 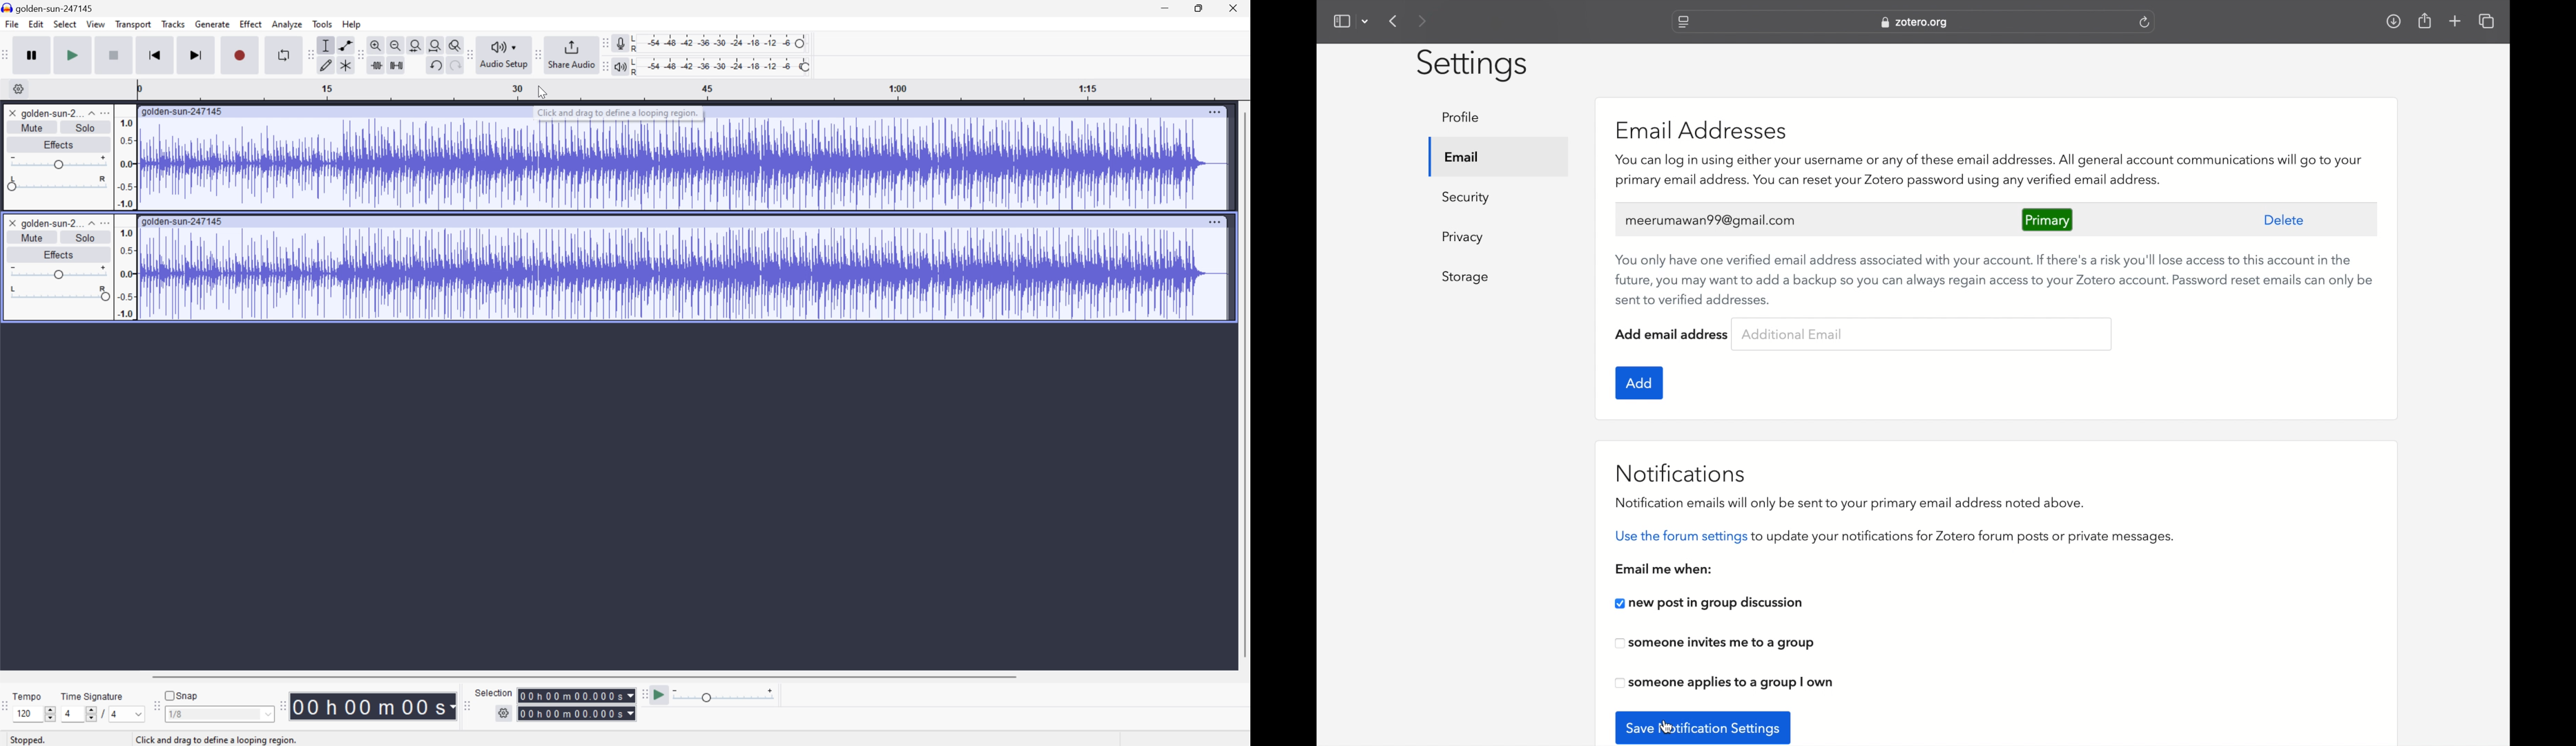 What do you see at coordinates (310, 54) in the screenshot?
I see `Audacity tools toolbar` at bounding box center [310, 54].